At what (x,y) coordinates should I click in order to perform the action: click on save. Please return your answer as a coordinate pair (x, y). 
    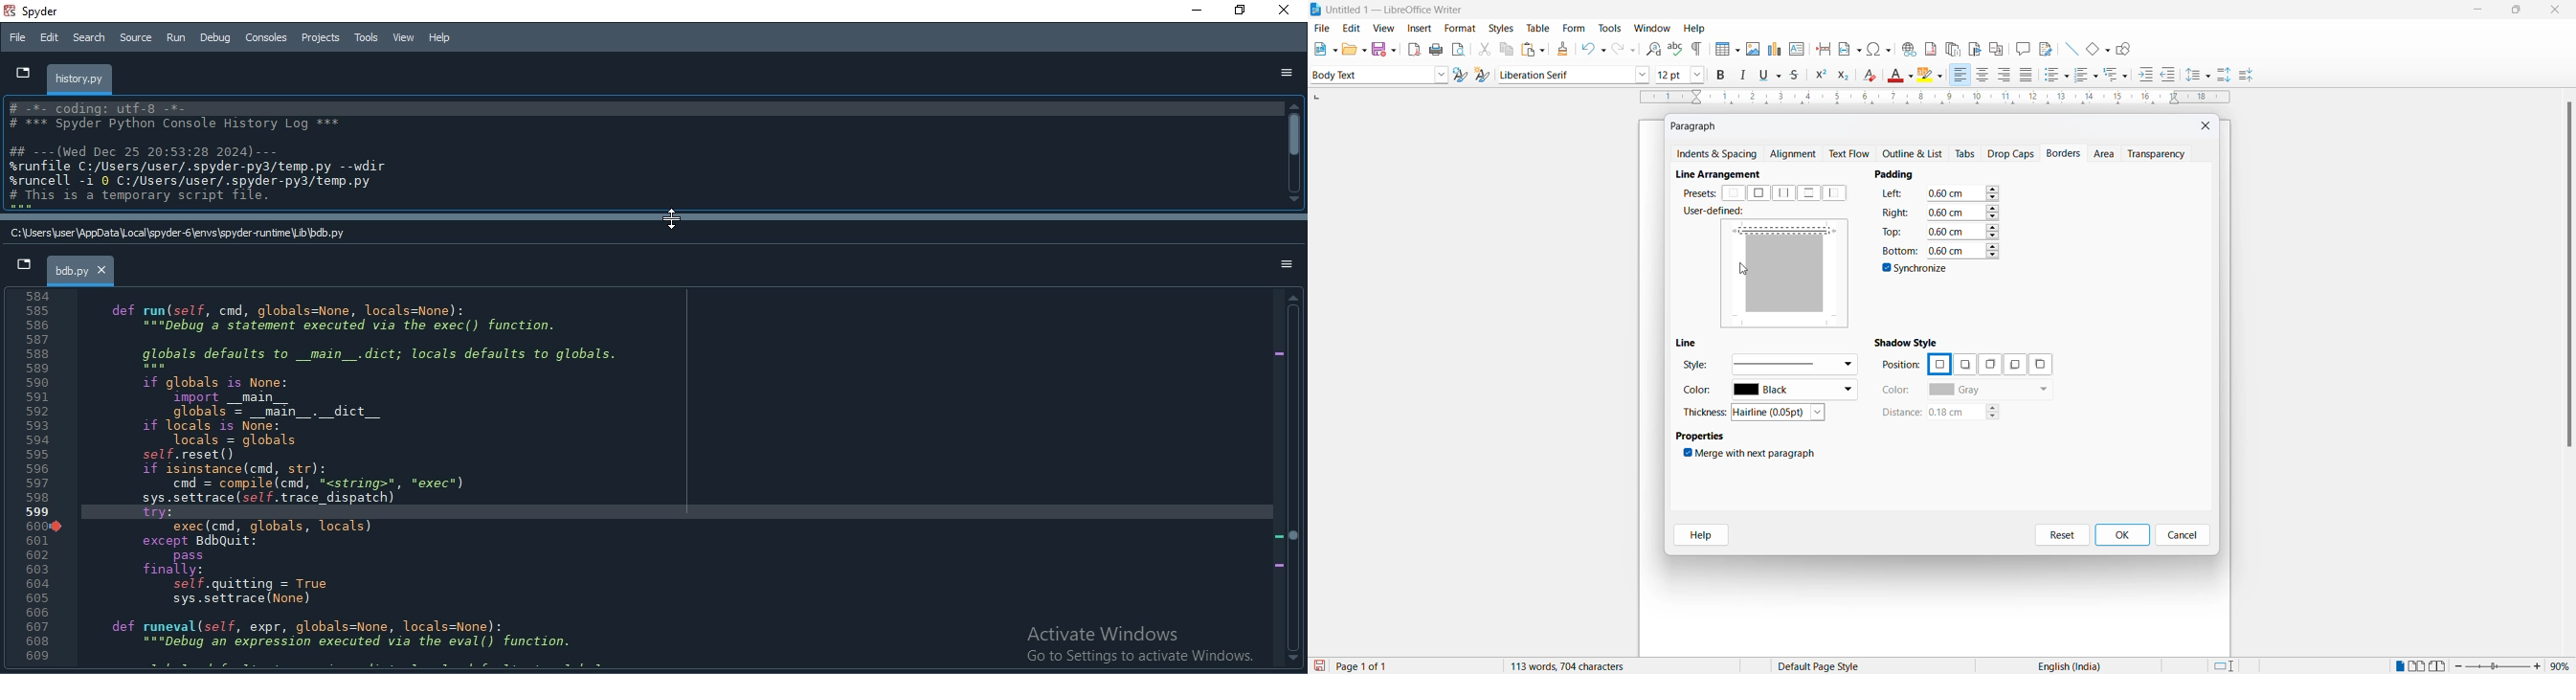
    Looking at the image, I should click on (1320, 666).